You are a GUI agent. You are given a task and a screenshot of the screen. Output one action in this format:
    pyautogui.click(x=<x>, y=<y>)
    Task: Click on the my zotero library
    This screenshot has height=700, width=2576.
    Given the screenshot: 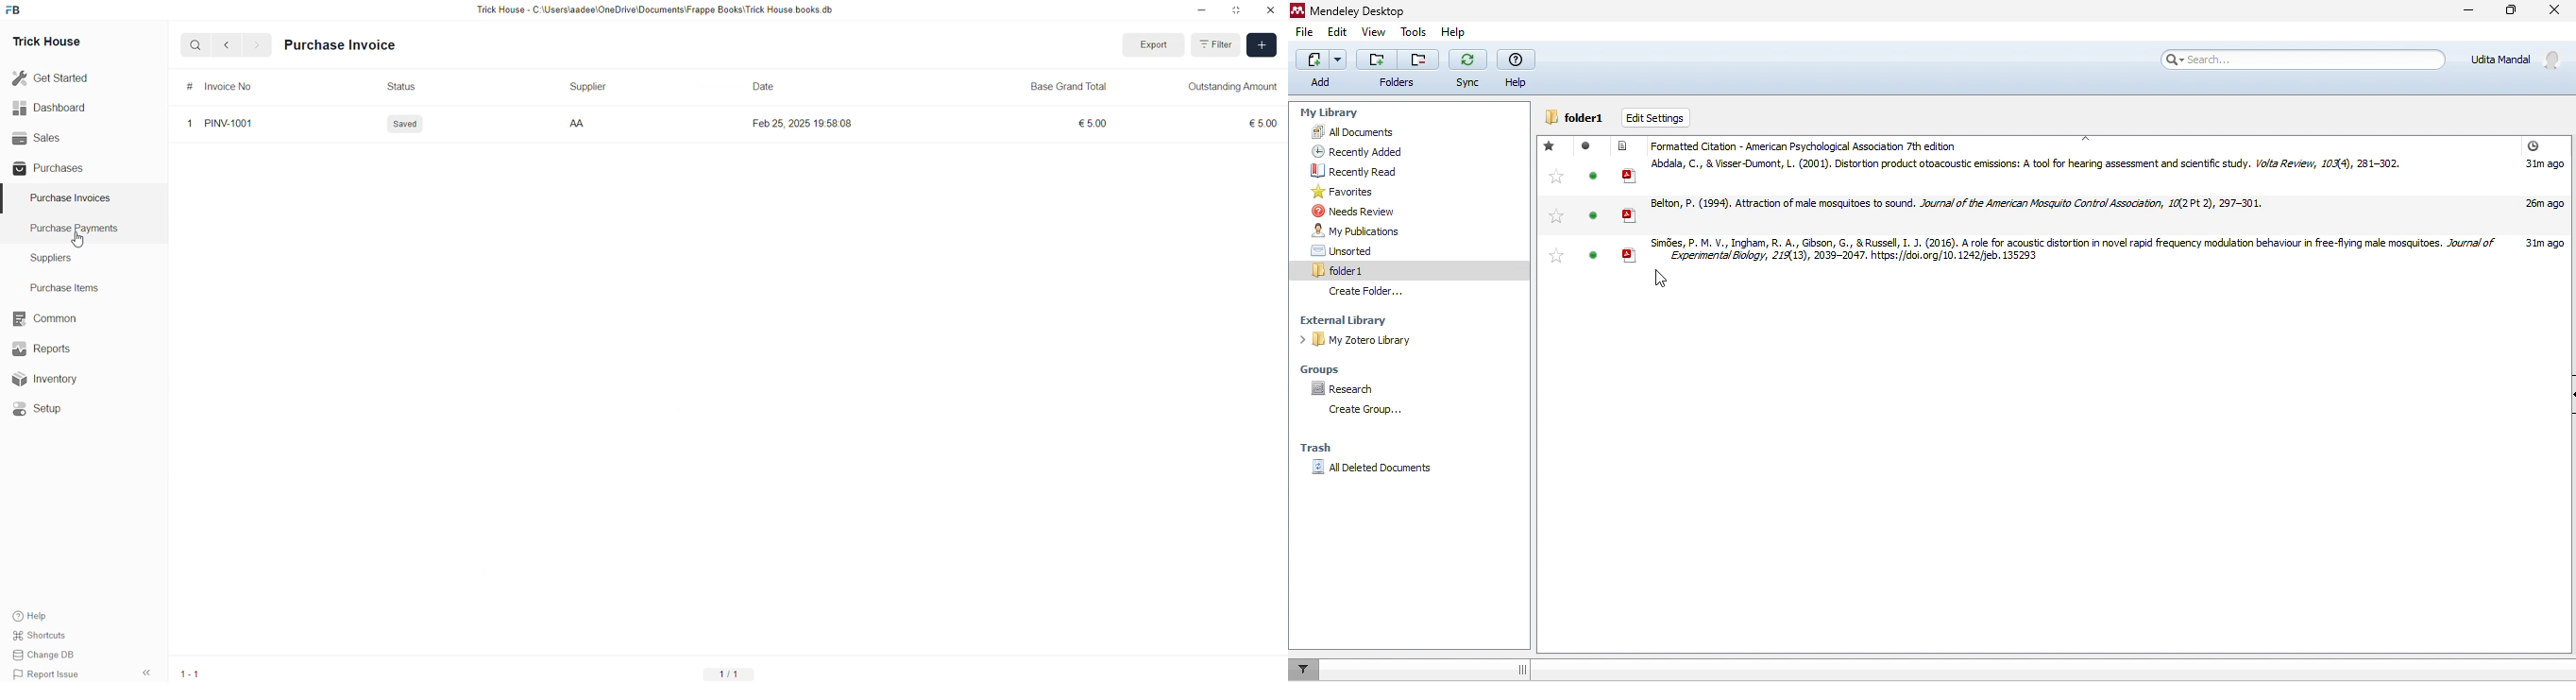 What is the action you would take?
    pyautogui.click(x=1380, y=340)
    